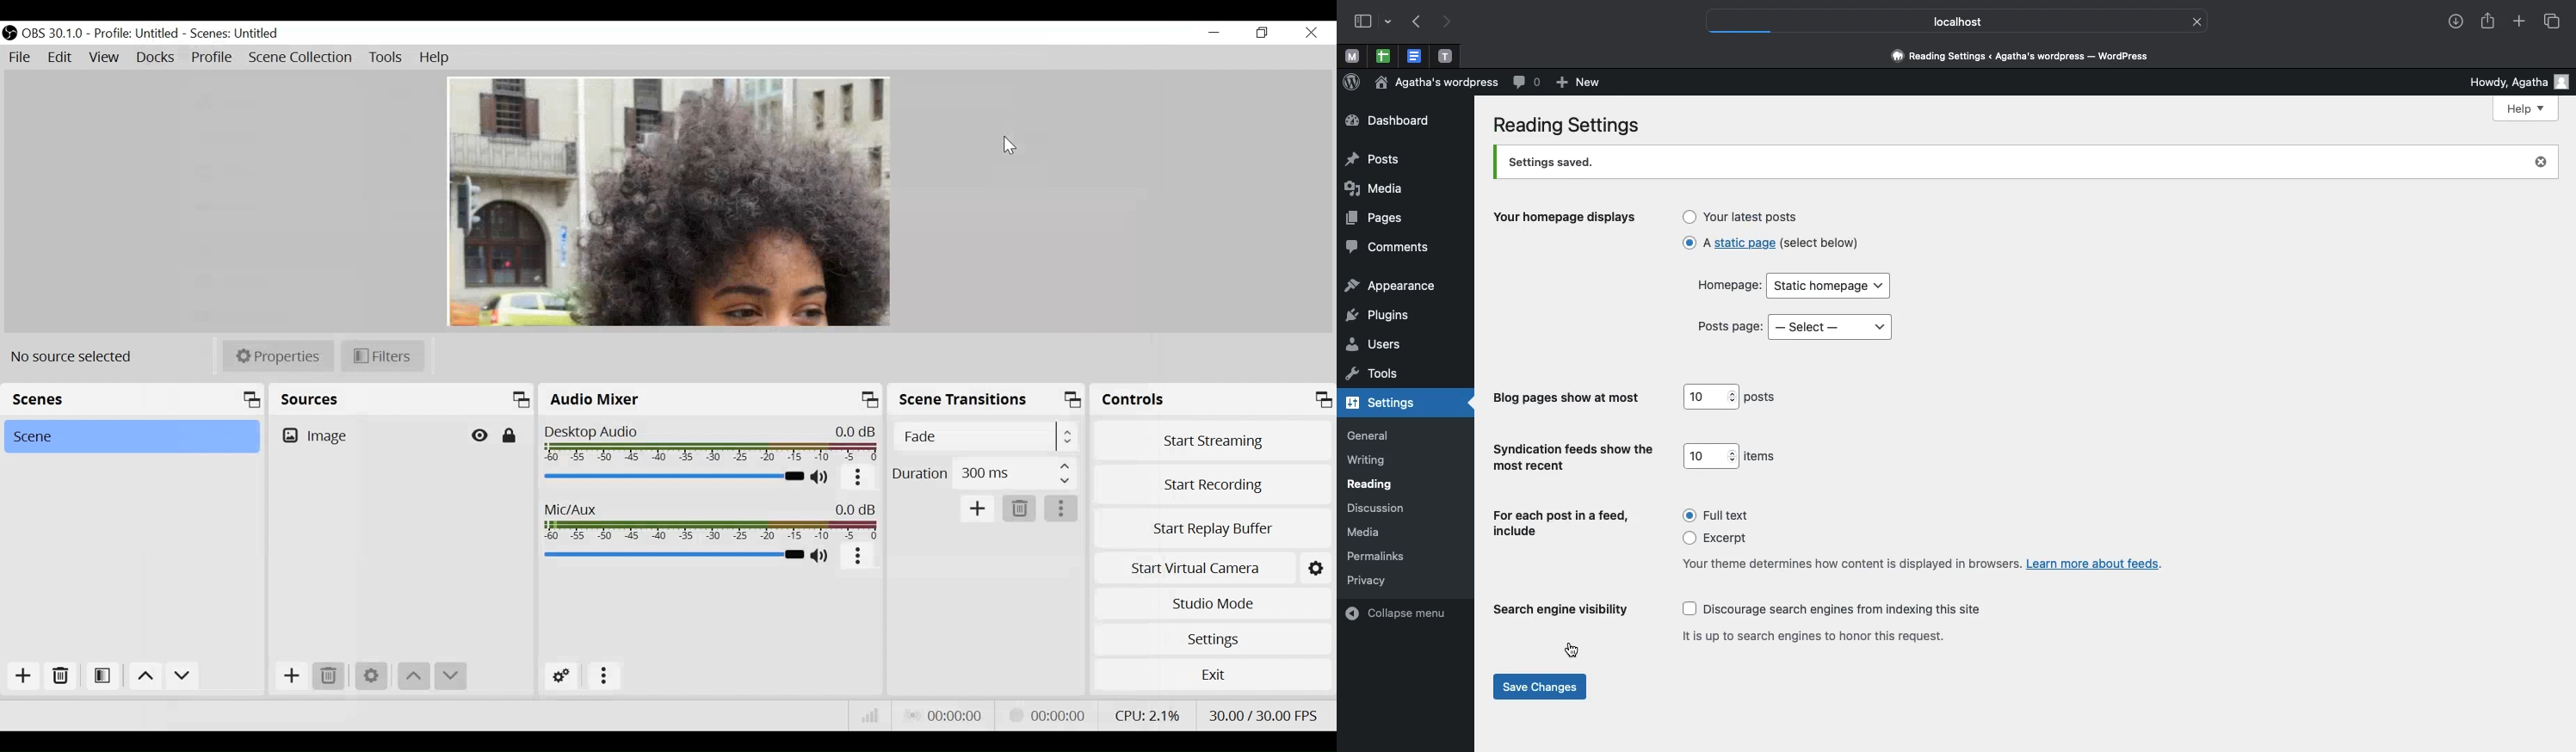 The image size is (2576, 756). What do you see at coordinates (52, 33) in the screenshot?
I see `OBS 30.1.0` at bounding box center [52, 33].